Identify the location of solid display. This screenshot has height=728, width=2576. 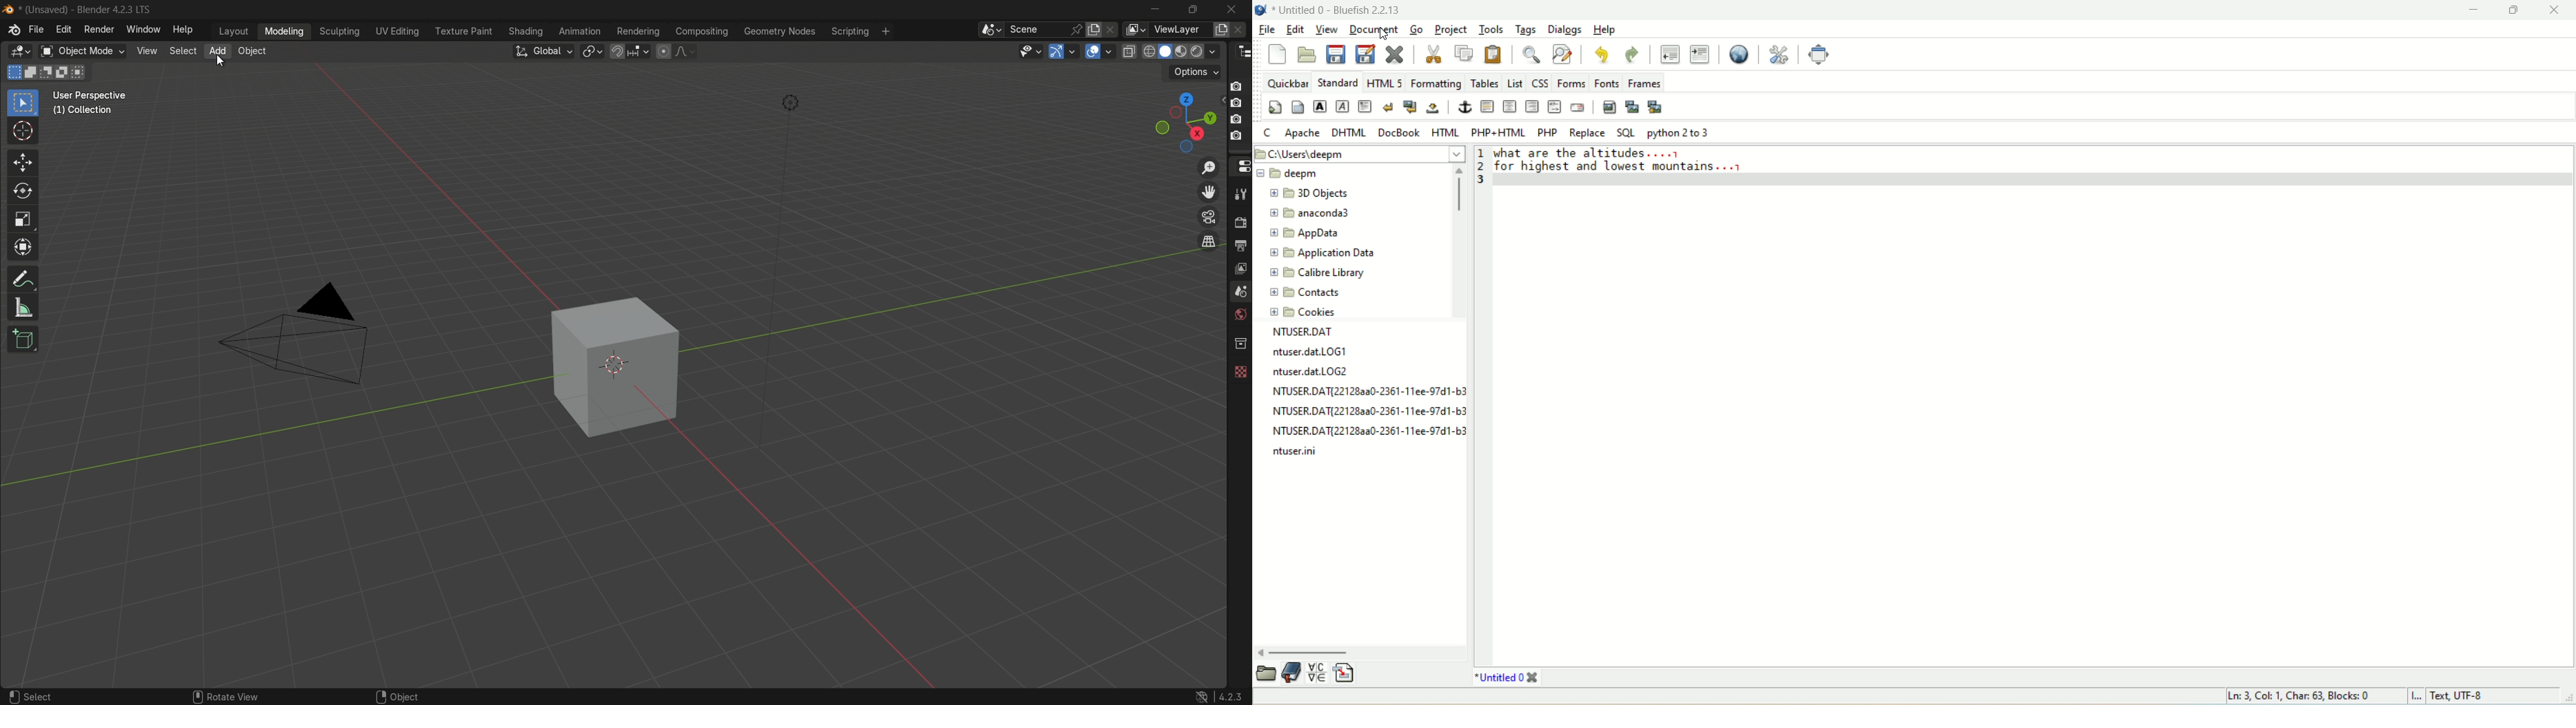
(1166, 51).